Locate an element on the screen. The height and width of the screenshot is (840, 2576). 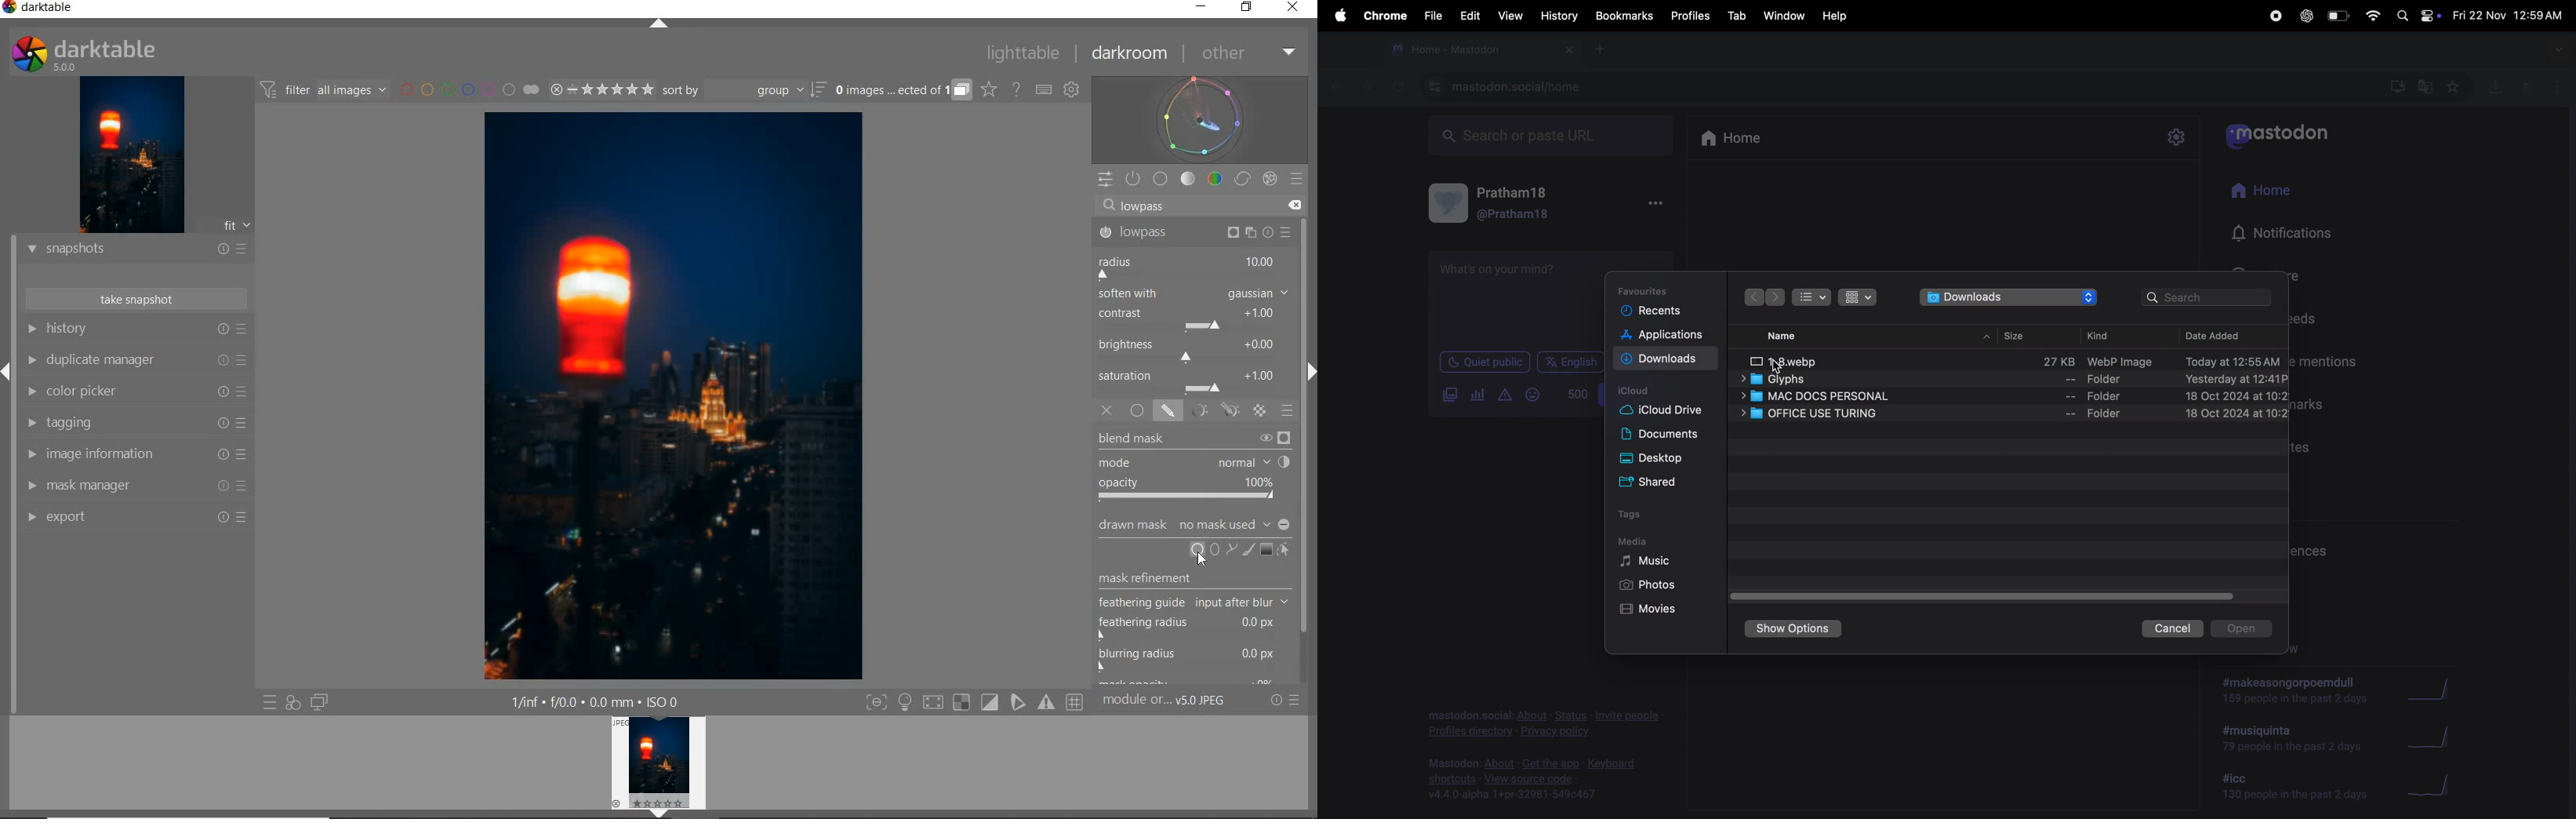
quiet public is located at coordinates (1485, 360).